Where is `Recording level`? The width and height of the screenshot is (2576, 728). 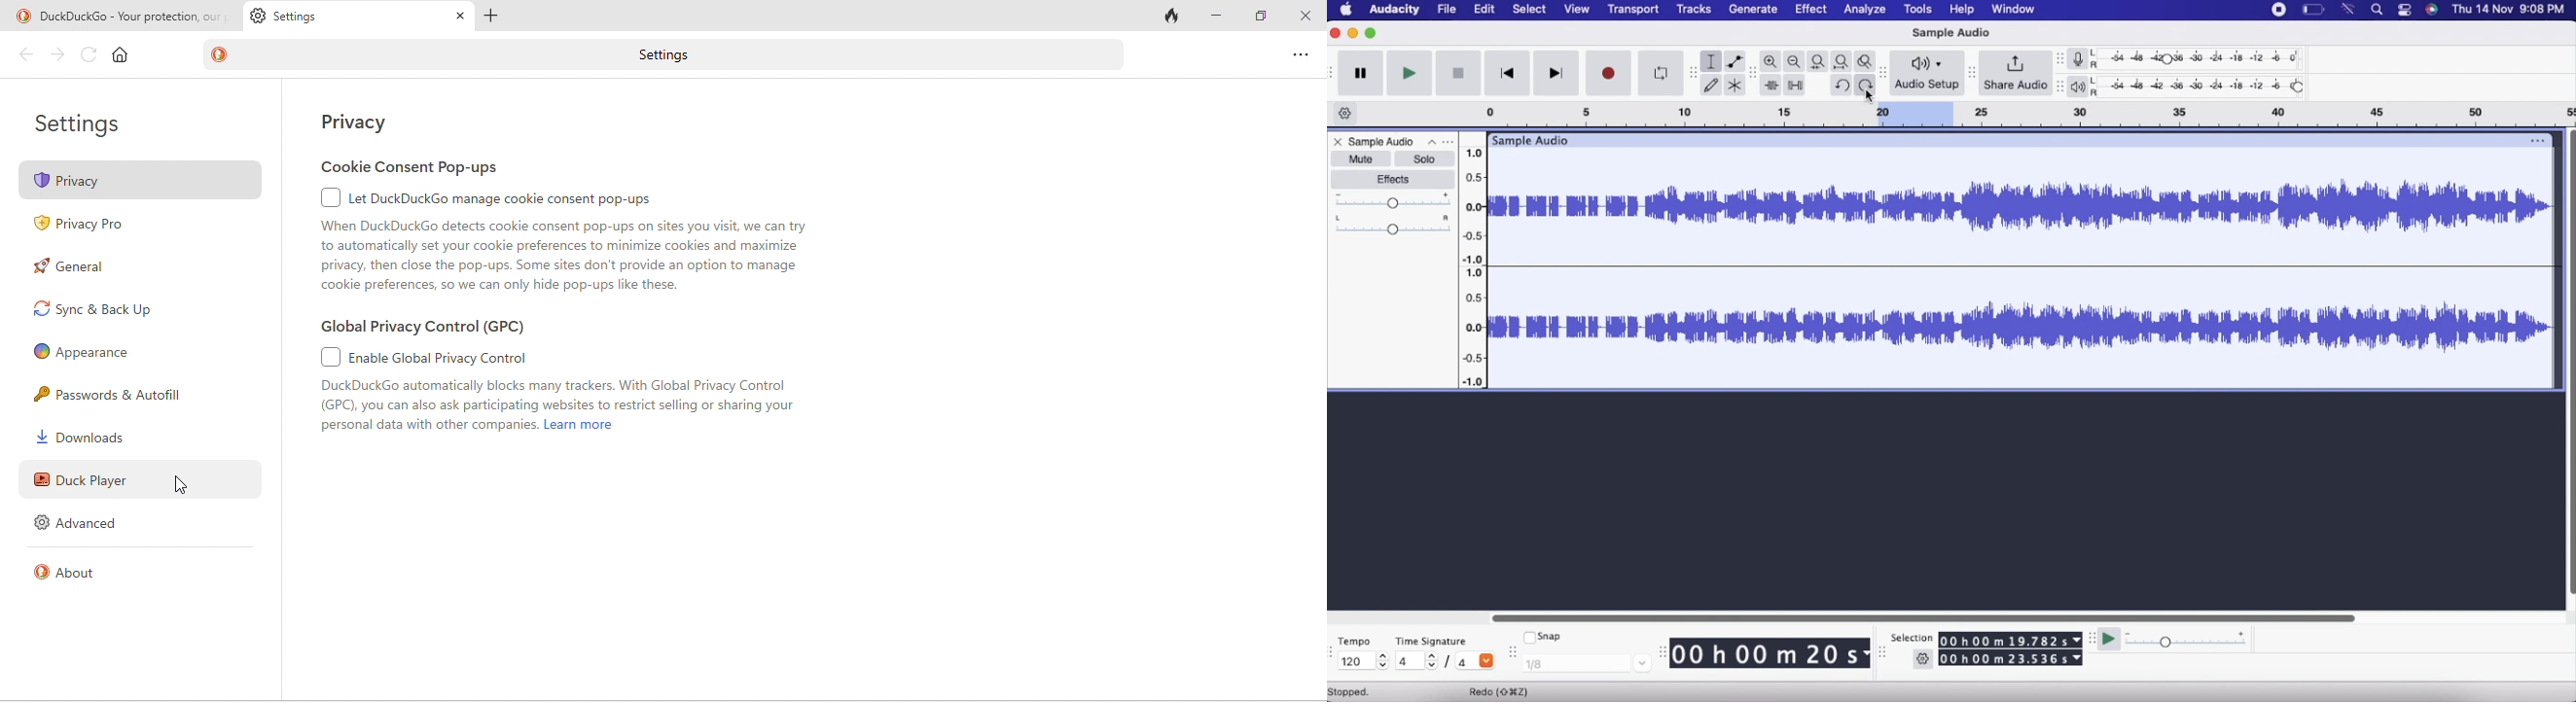 Recording level is located at coordinates (2202, 59).